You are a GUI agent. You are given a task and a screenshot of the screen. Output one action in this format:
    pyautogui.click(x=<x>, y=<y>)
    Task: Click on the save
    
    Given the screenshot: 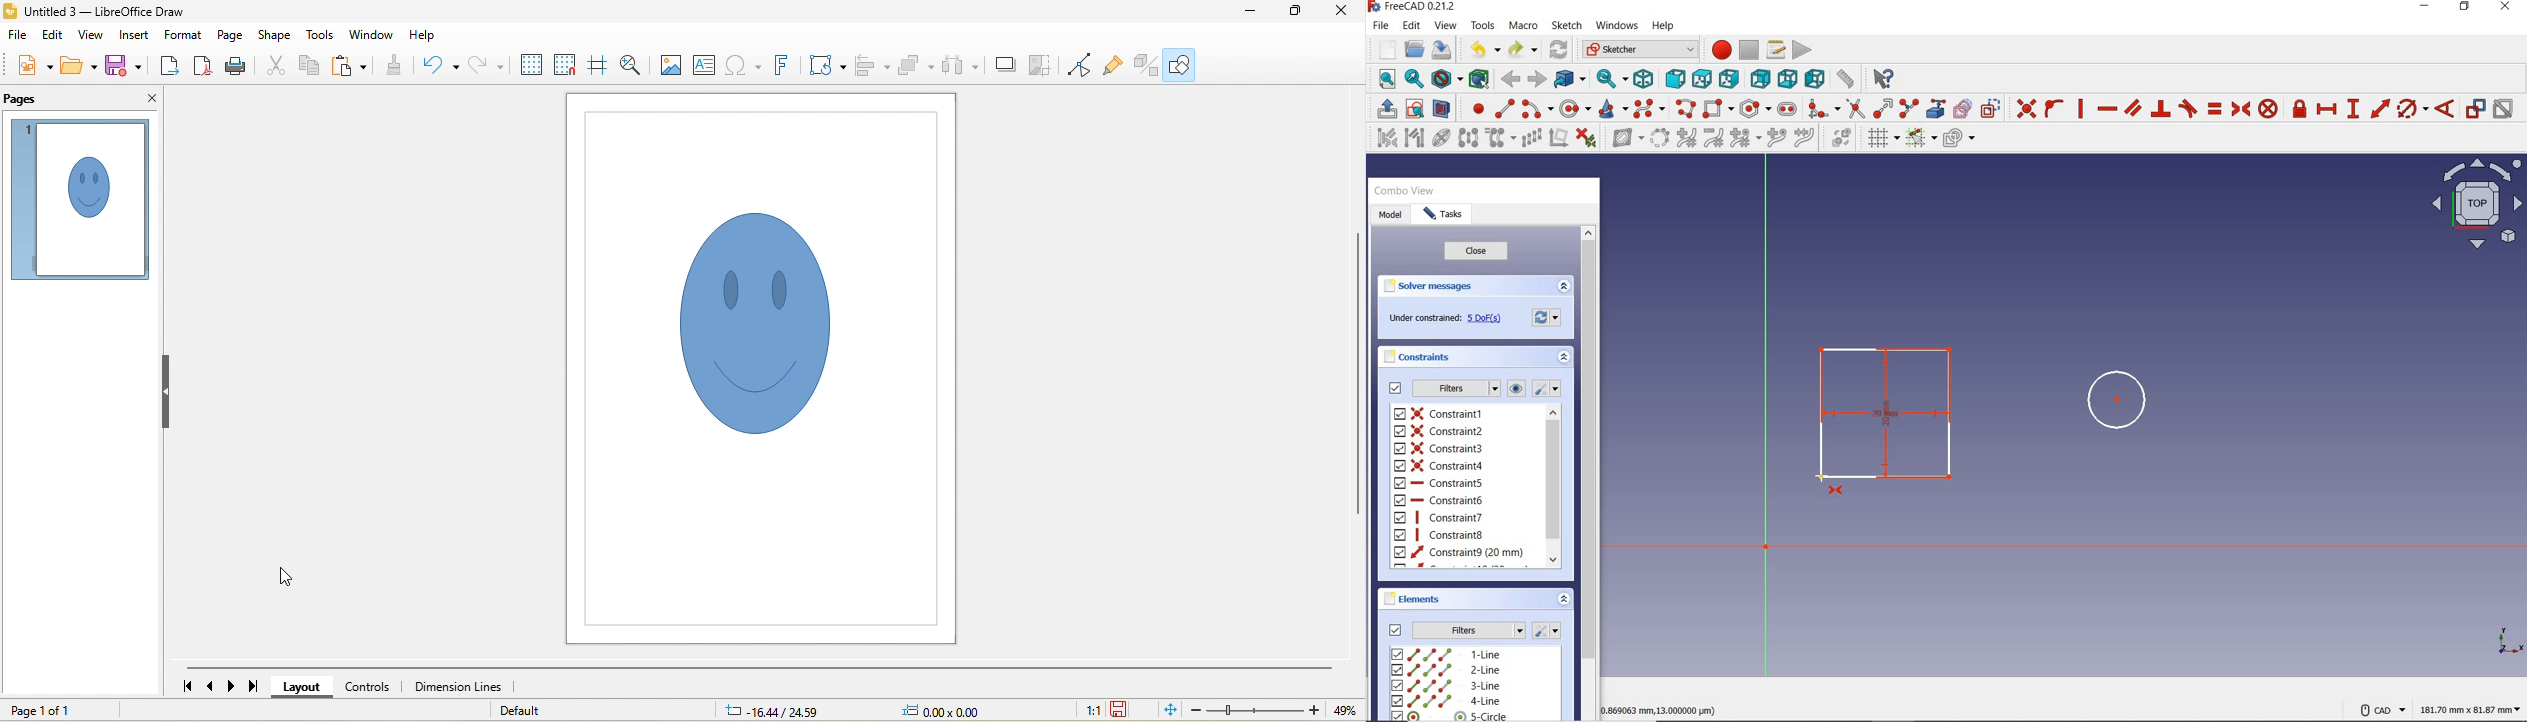 What is the action you would take?
    pyautogui.click(x=1443, y=50)
    